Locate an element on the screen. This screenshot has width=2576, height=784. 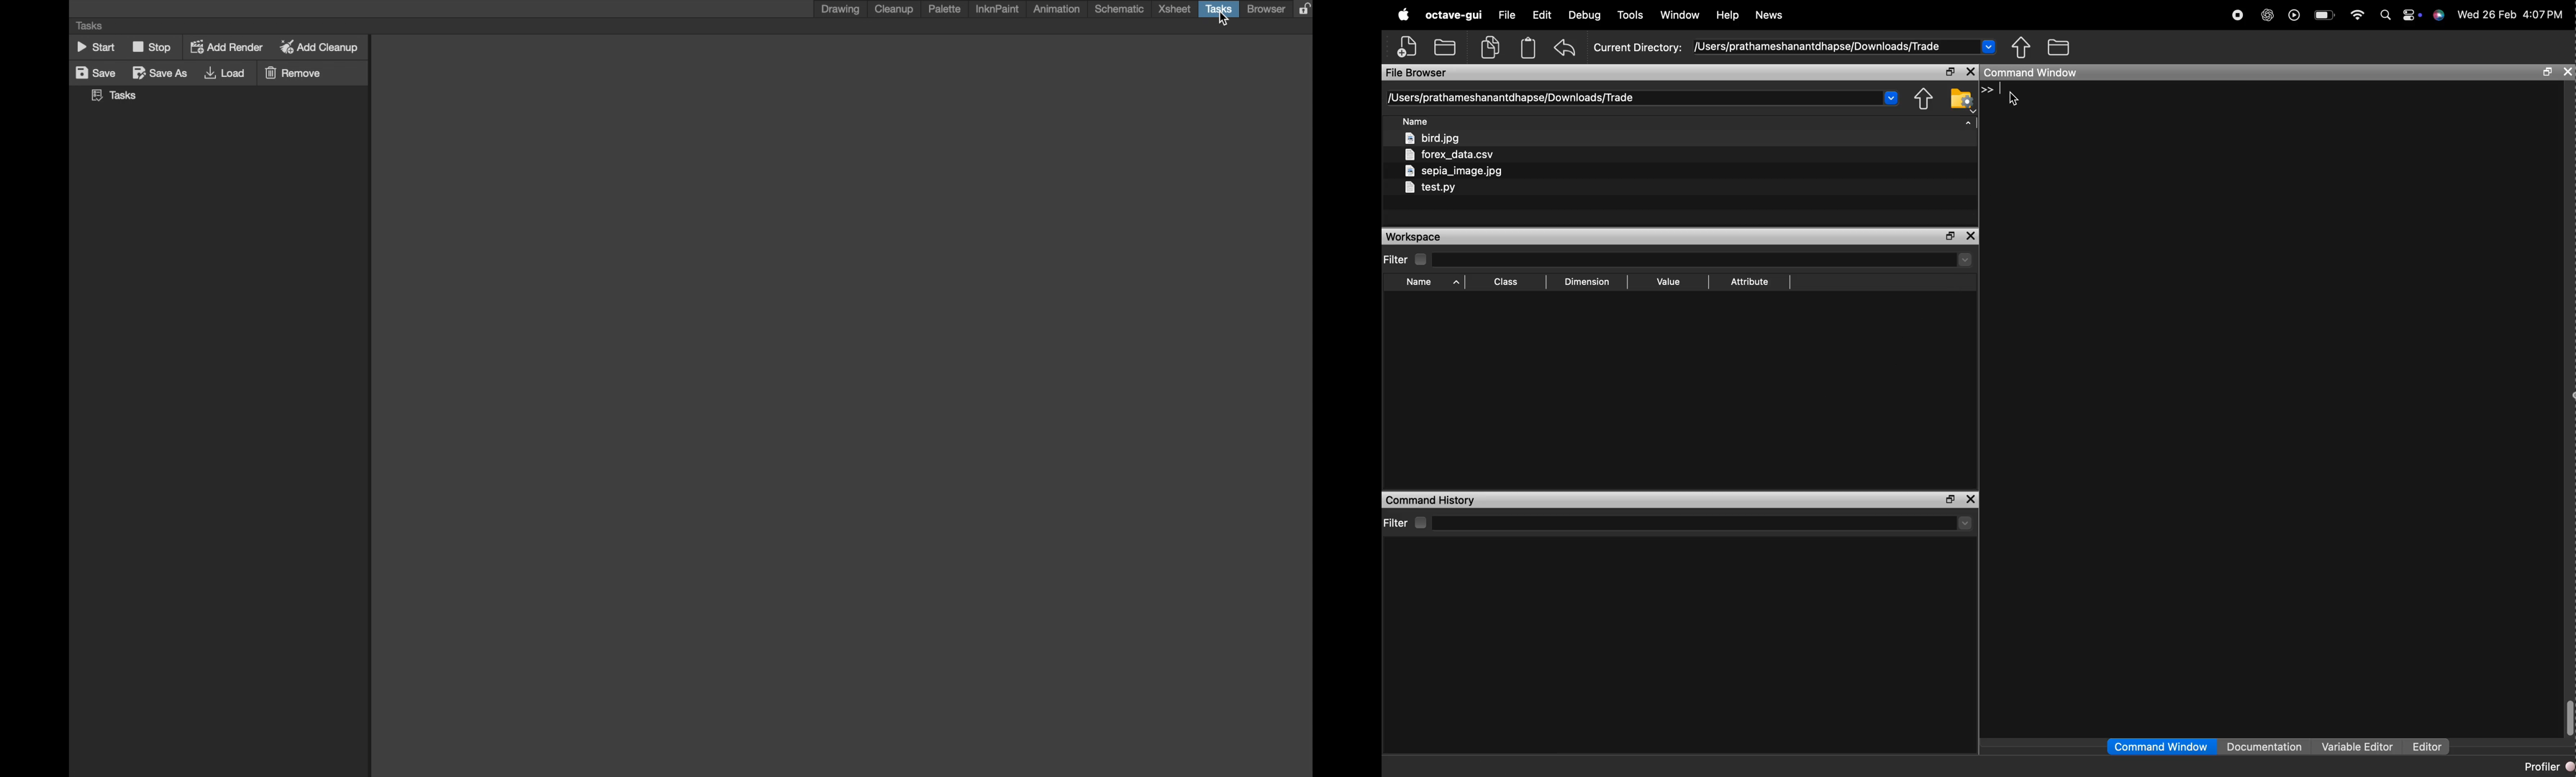
open in separate window is located at coordinates (1951, 500).